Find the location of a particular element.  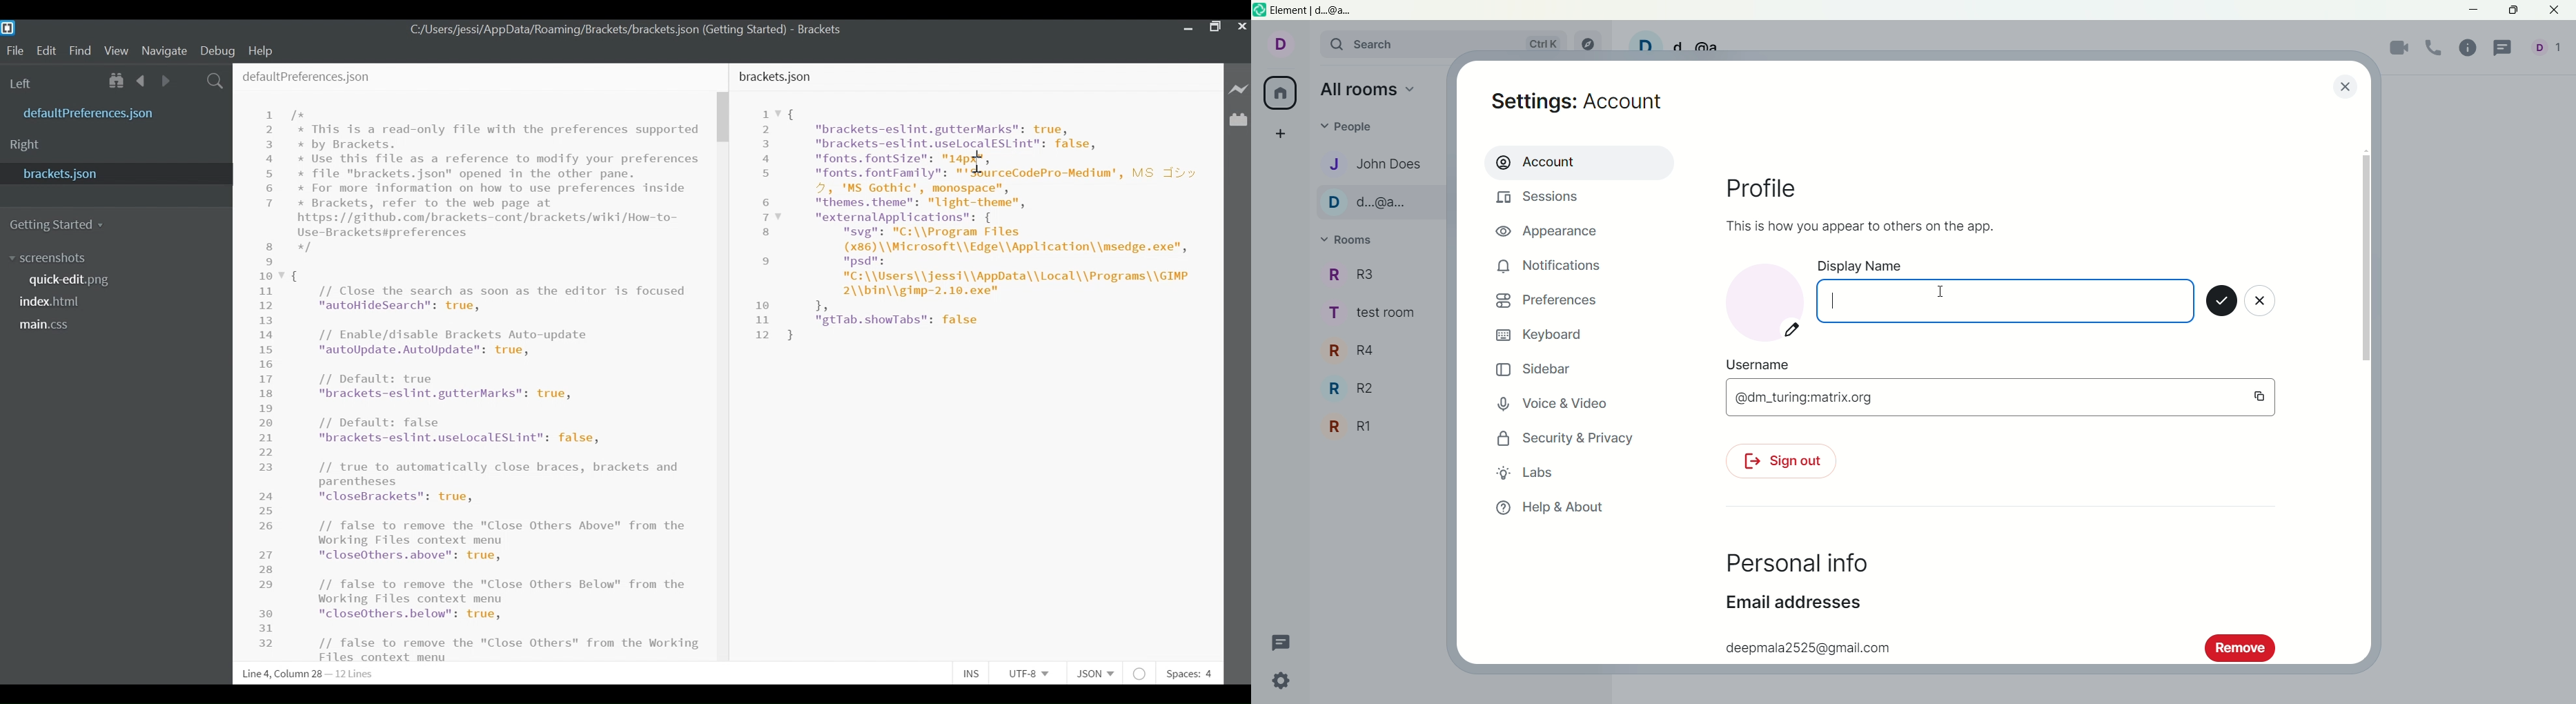

threads is located at coordinates (2505, 48).